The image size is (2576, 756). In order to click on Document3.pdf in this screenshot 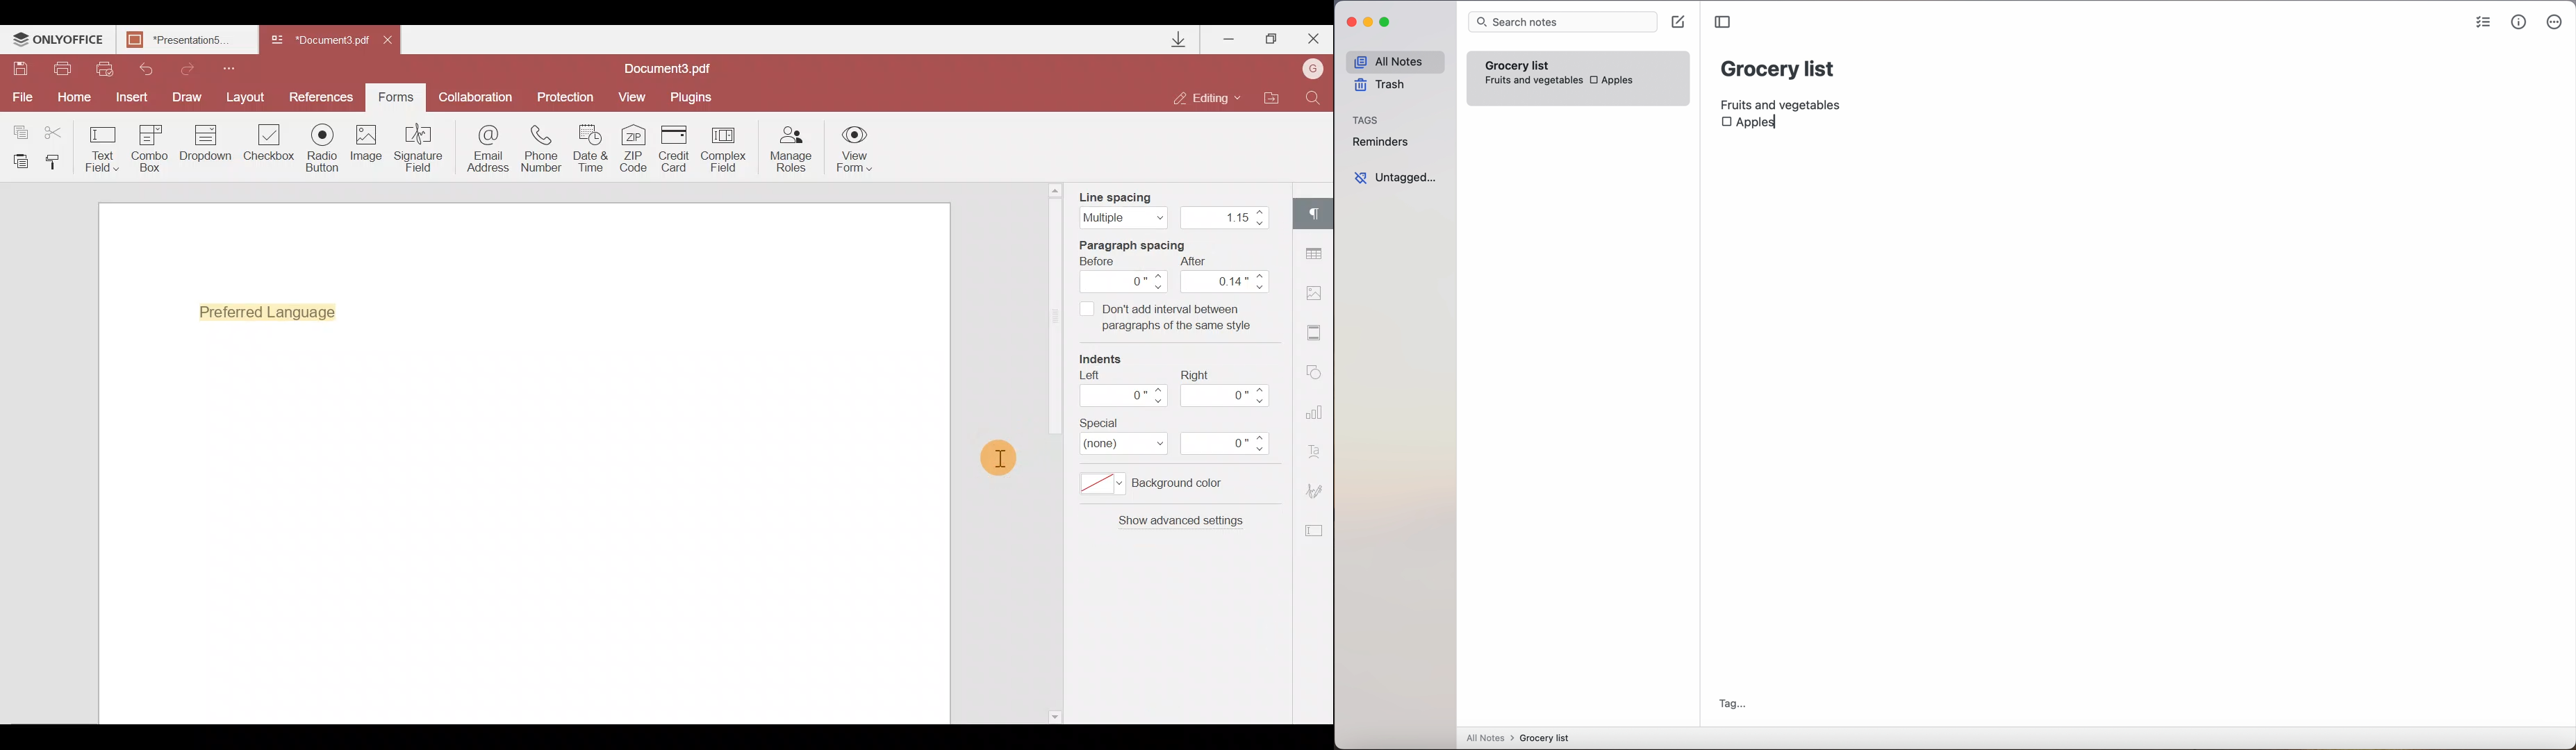, I will do `click(320, 41)`.